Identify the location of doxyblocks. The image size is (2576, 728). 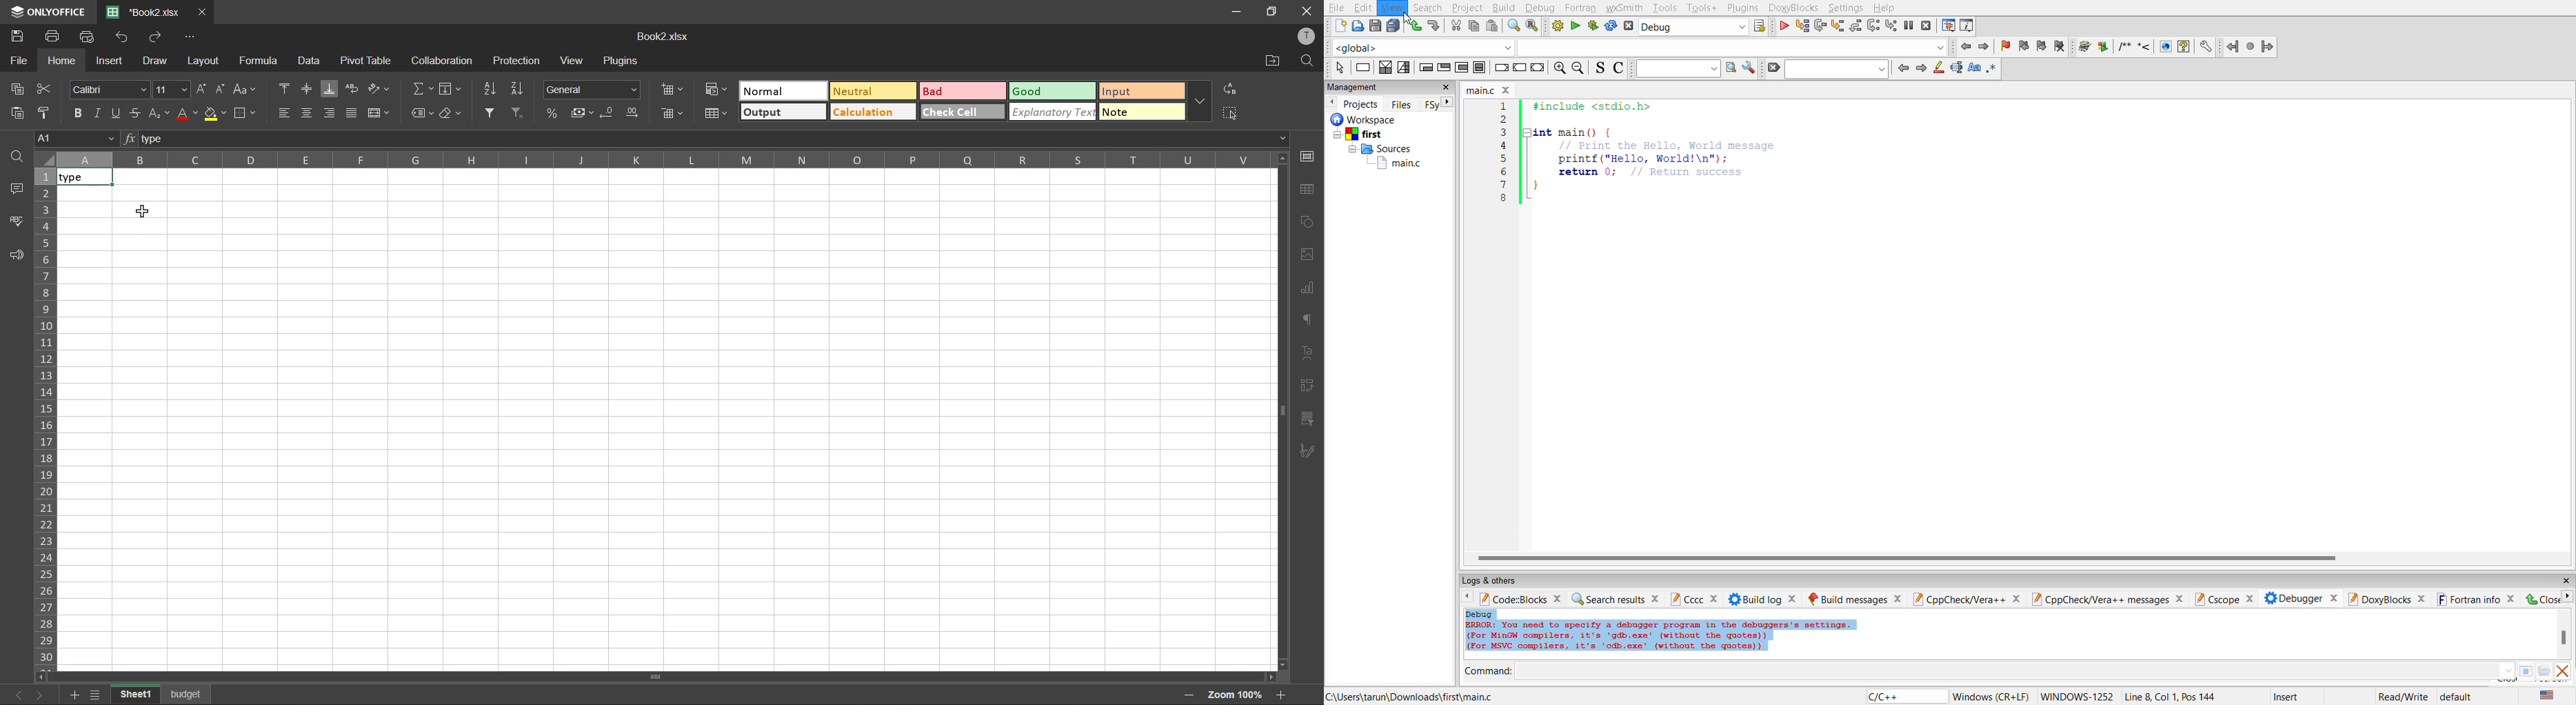
(2387, 599).